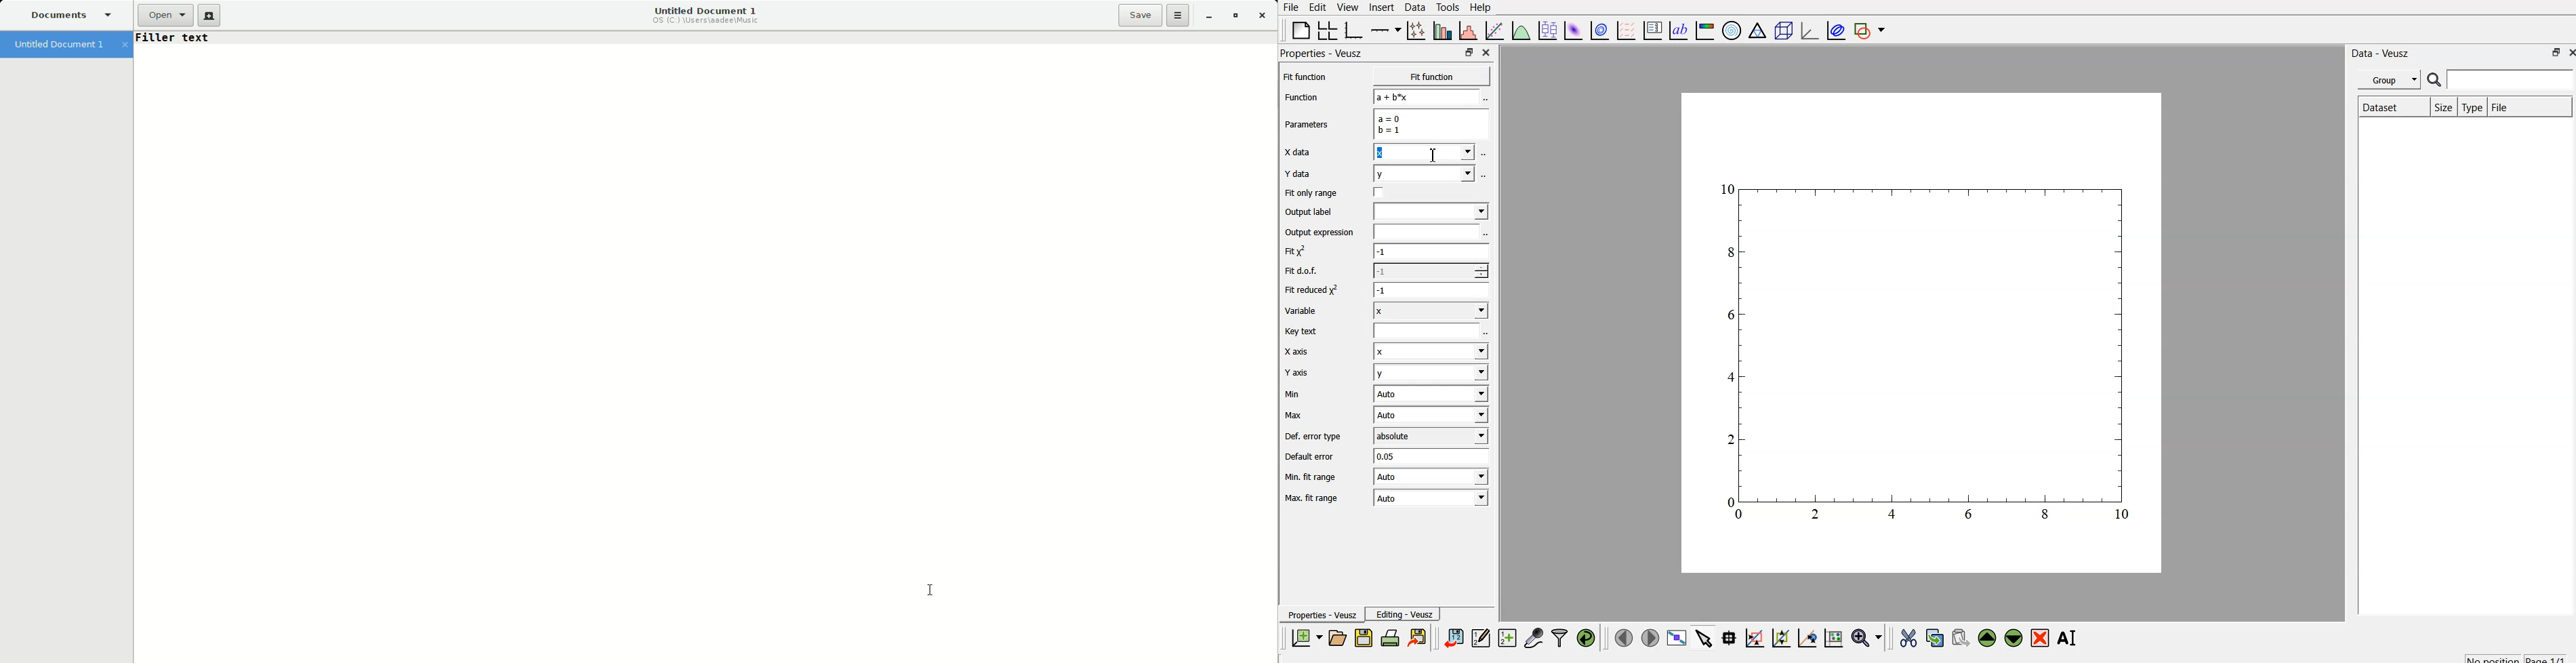  What do you see at coordinates (1431, 437) in the screenshot?
I see `absolute` at bounding box center [1431, 437].